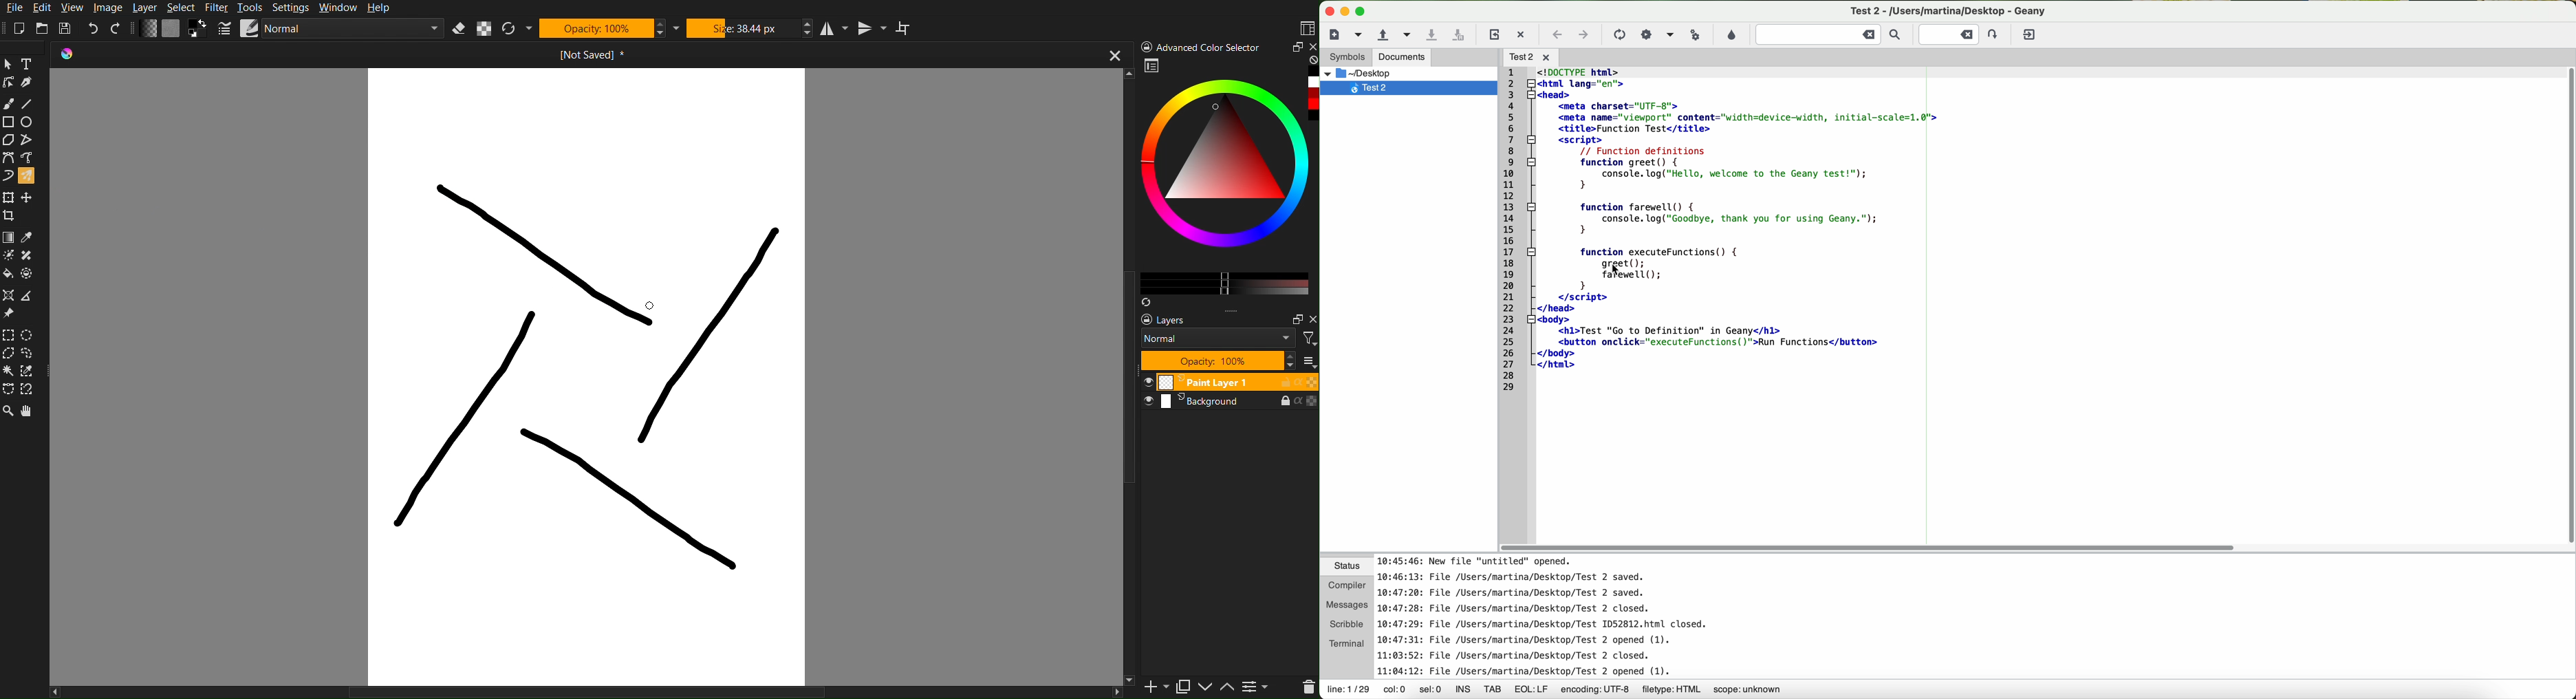  Describe the element at coordinates (1556, 690) in the screenshot. I see `data` at that location.